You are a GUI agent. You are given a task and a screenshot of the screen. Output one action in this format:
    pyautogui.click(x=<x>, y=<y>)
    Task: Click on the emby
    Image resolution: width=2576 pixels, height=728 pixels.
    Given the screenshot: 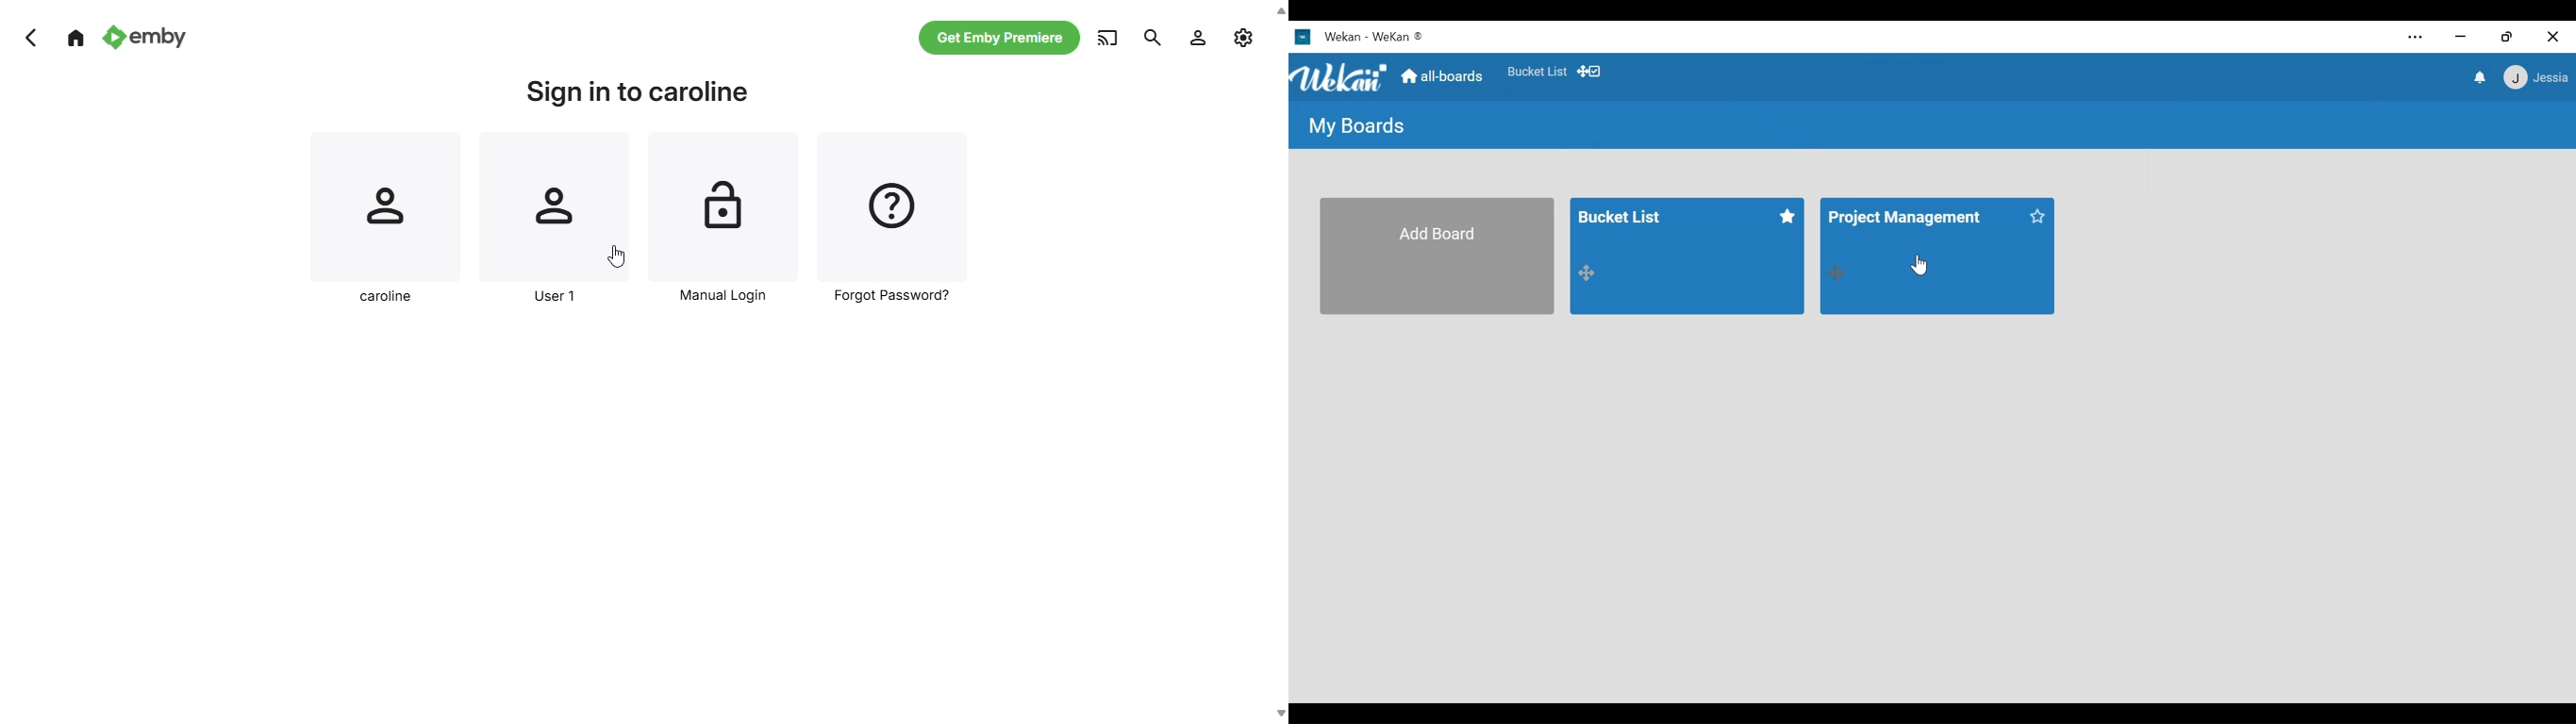 What is the action you would take?
    pyautogui.click(x=143, y=36)
    